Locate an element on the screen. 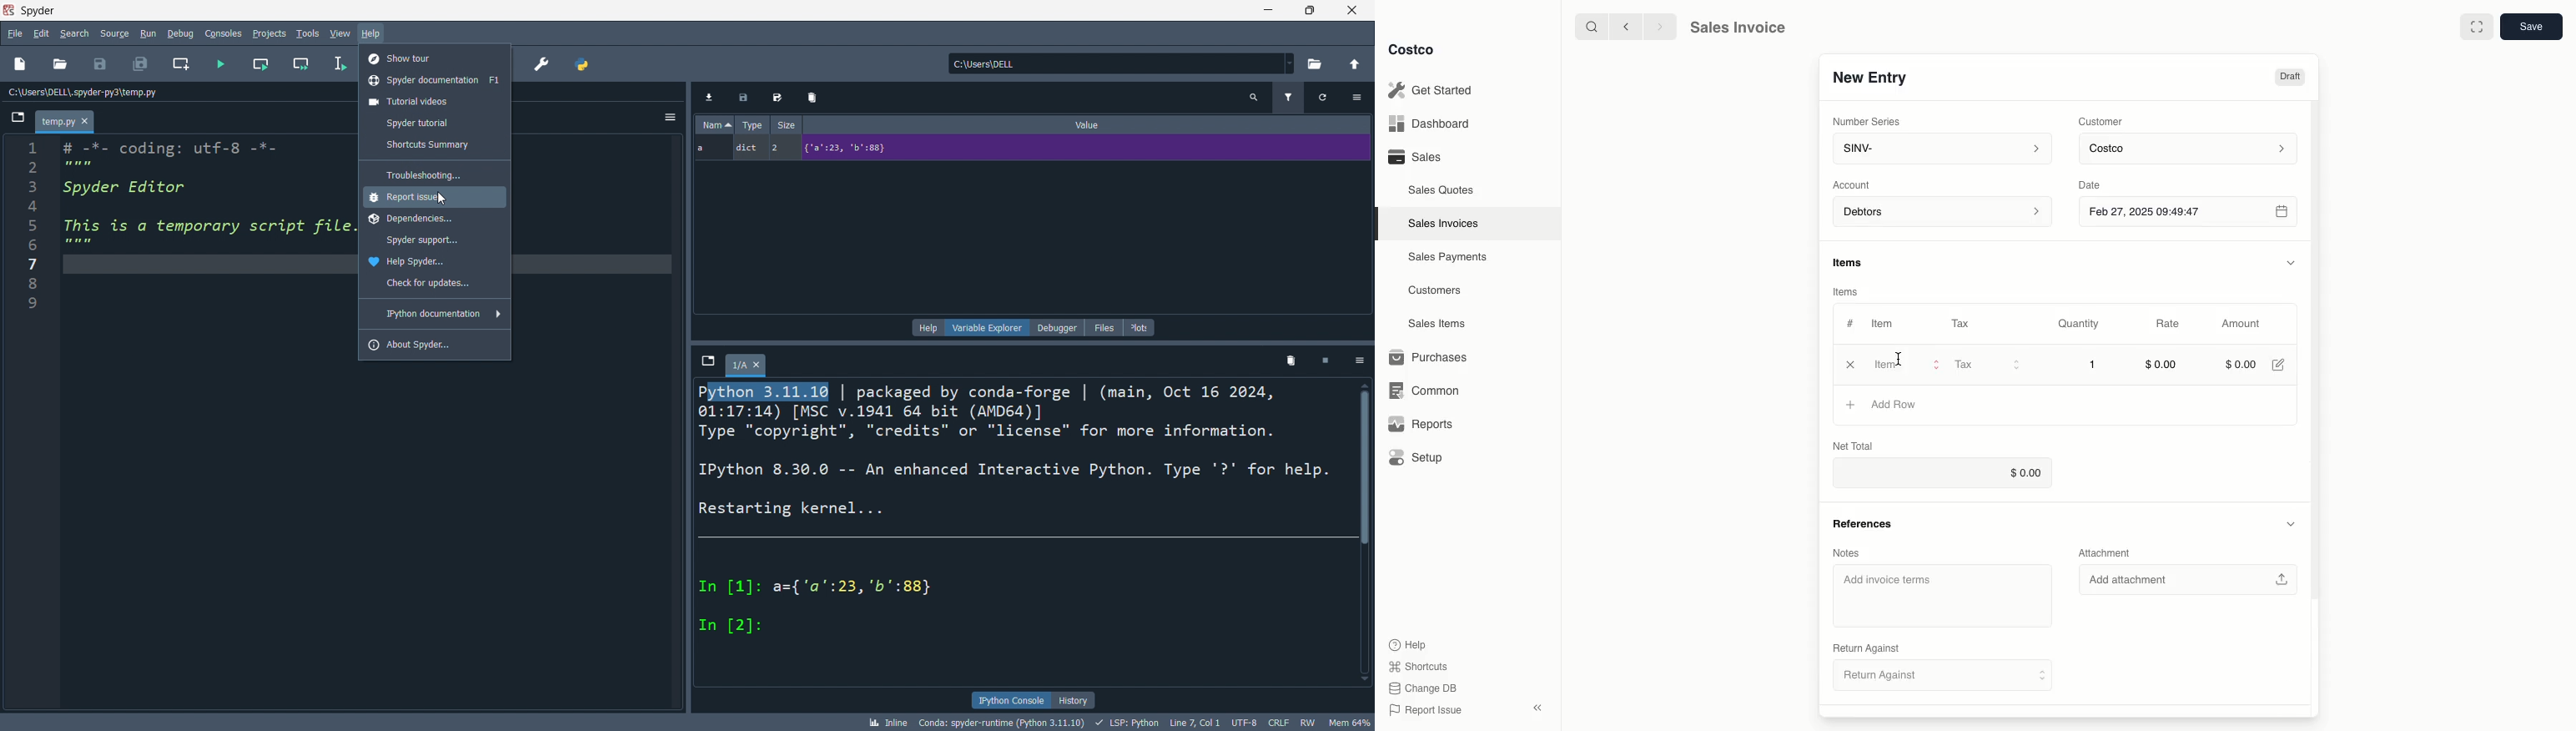 The image size is (2576, 756). current directory is located at coordinates (1121, 63).